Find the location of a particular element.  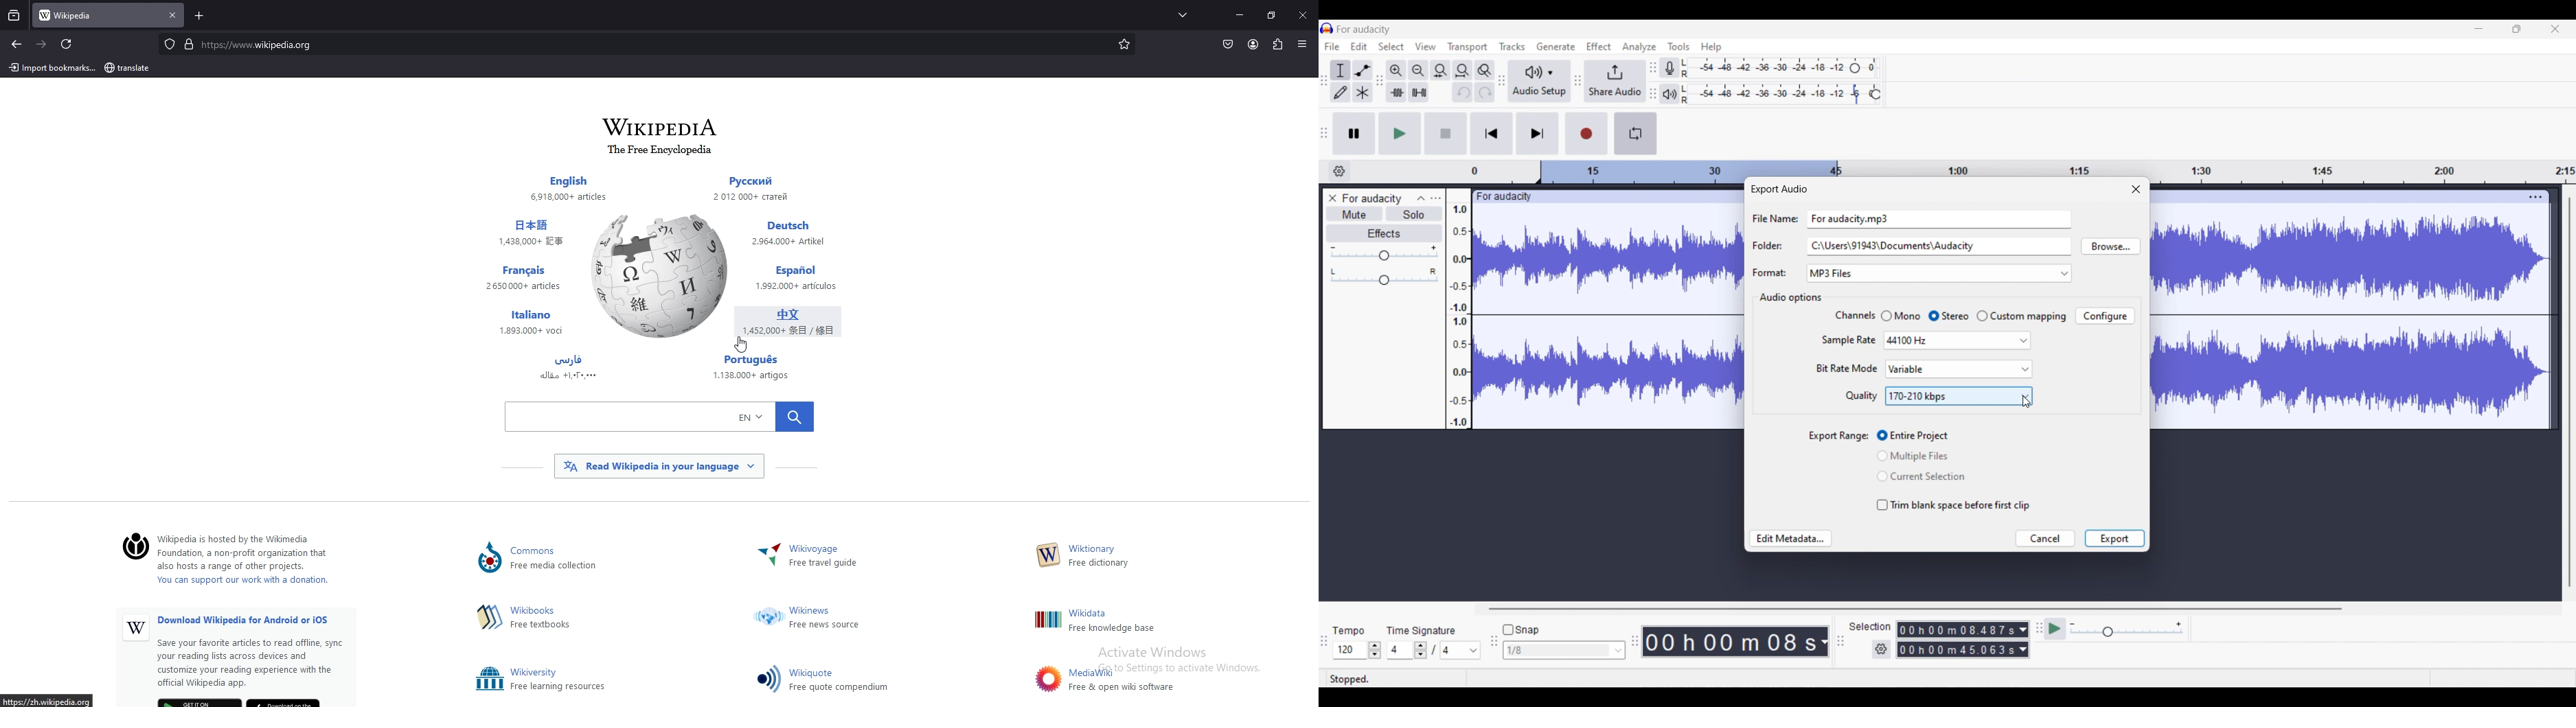

protected is located at coordinates (169, 44).